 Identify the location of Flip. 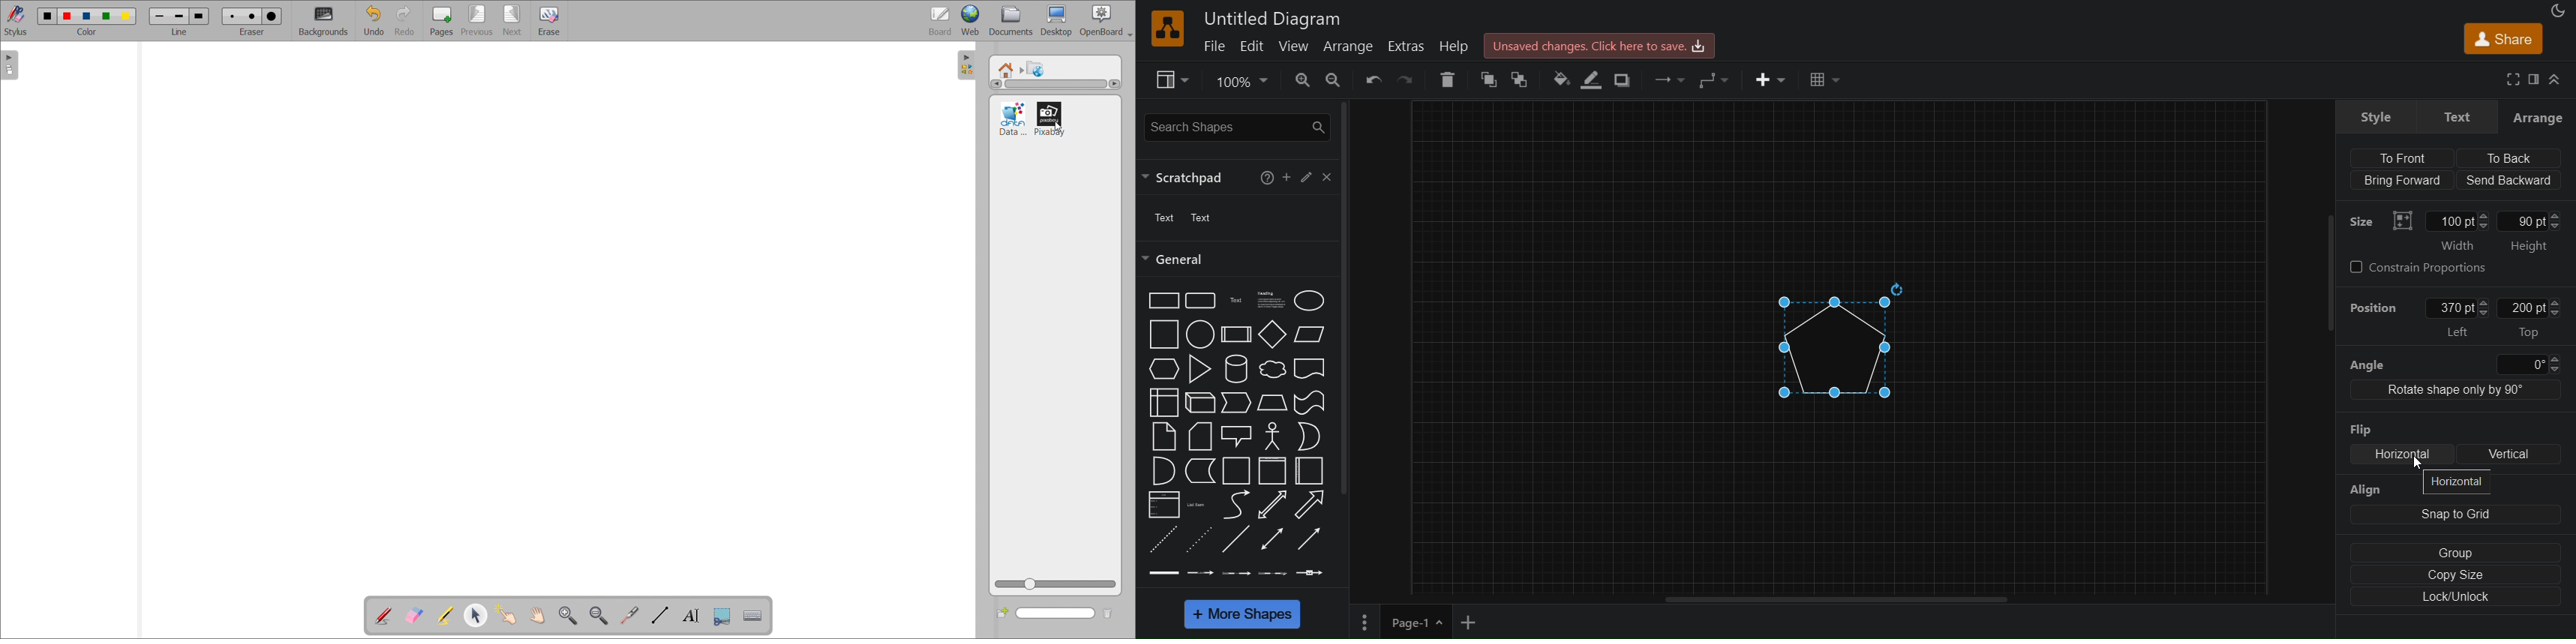
(2361, 430).